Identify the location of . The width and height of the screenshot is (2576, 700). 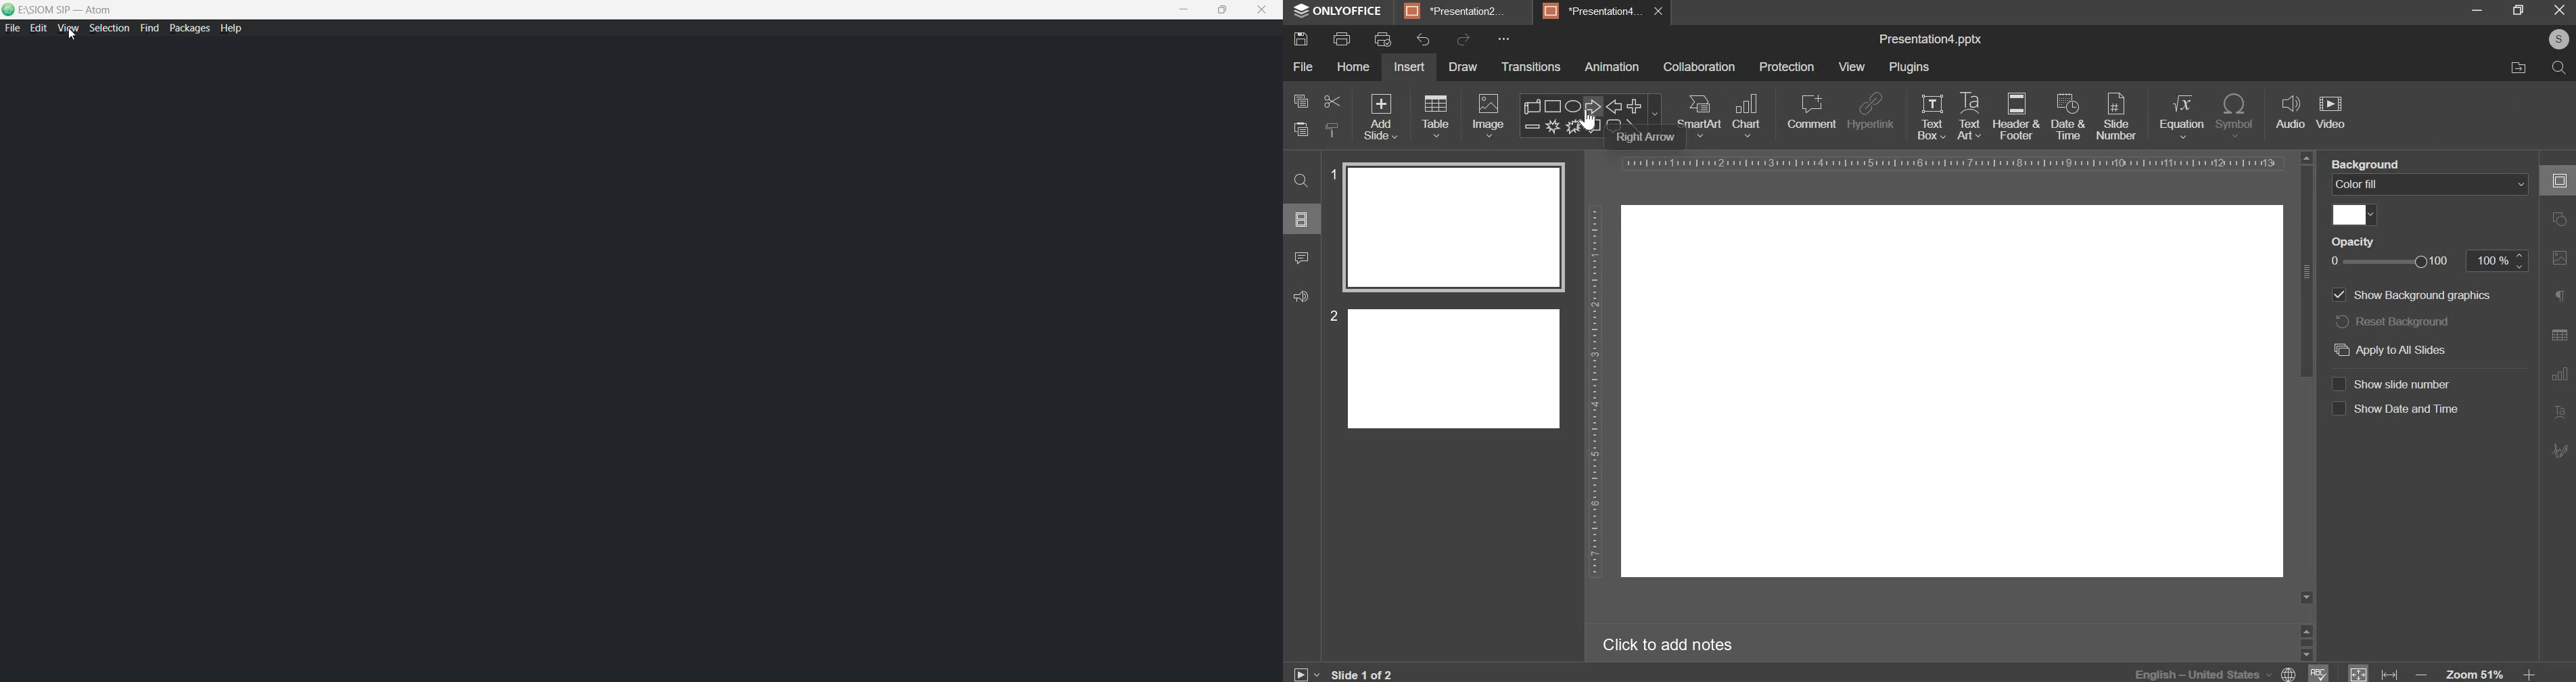
(2410, 409).